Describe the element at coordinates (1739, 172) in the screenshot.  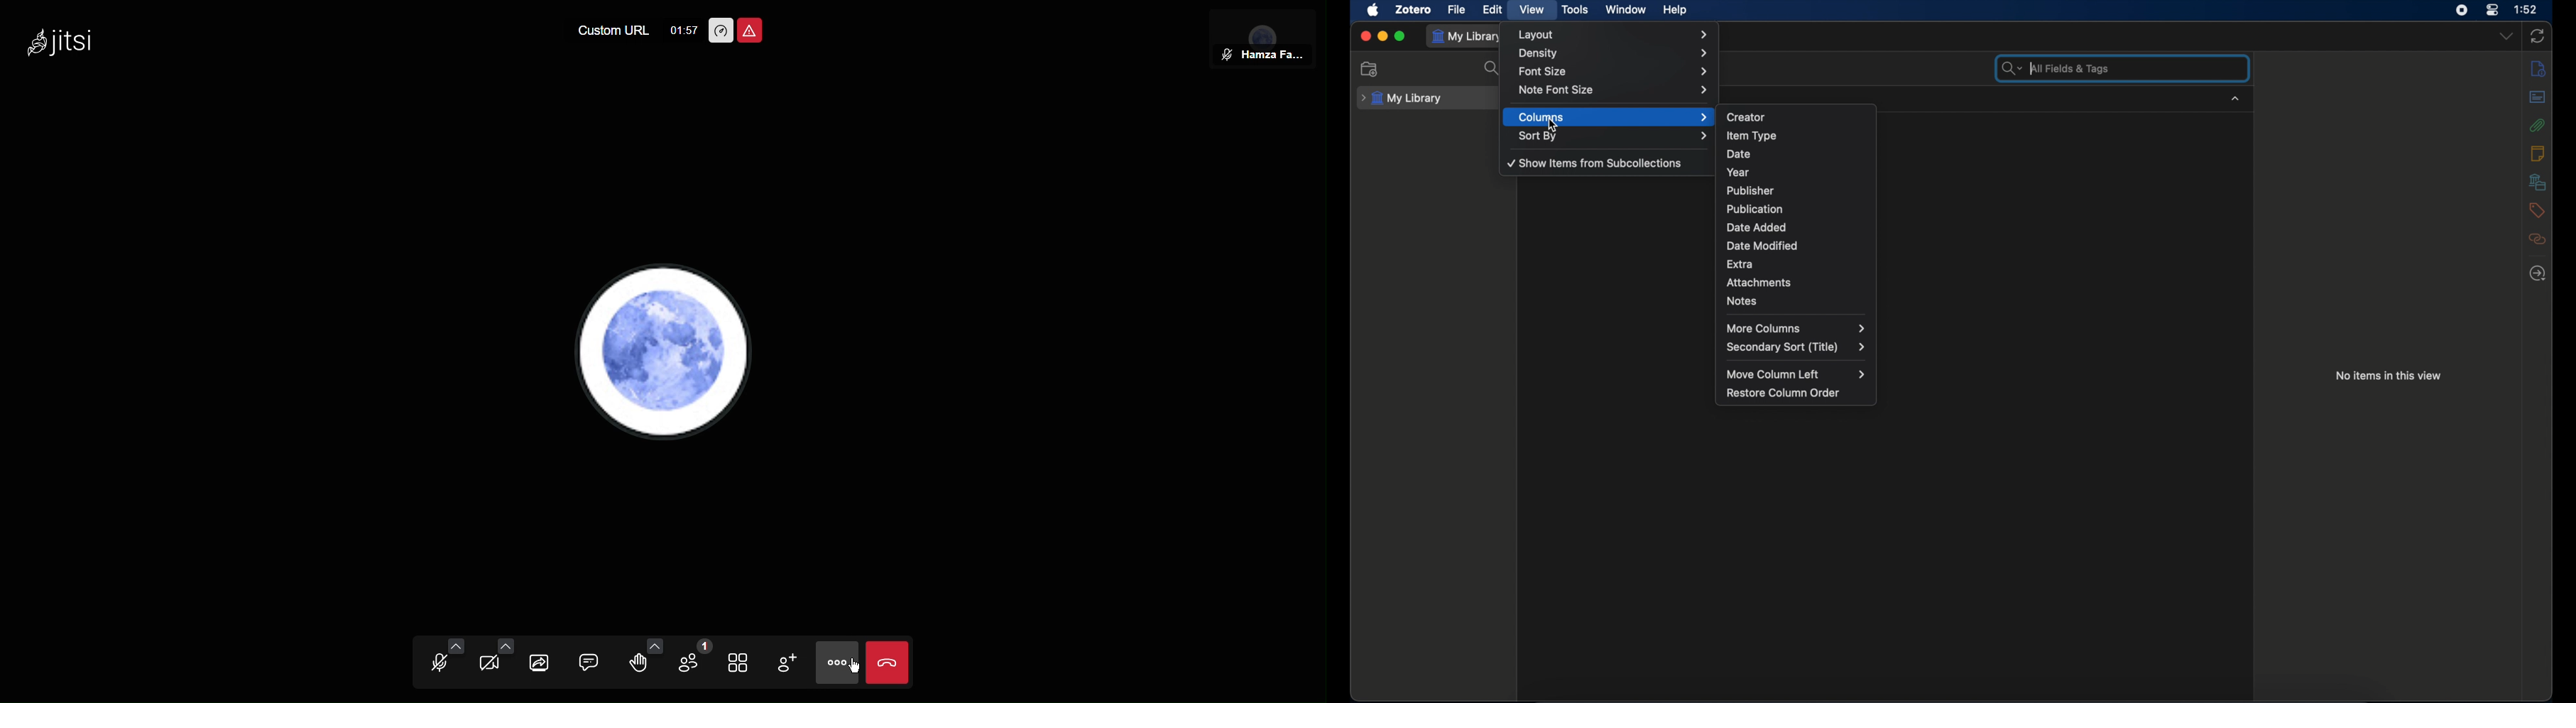
I see `year` at that location.